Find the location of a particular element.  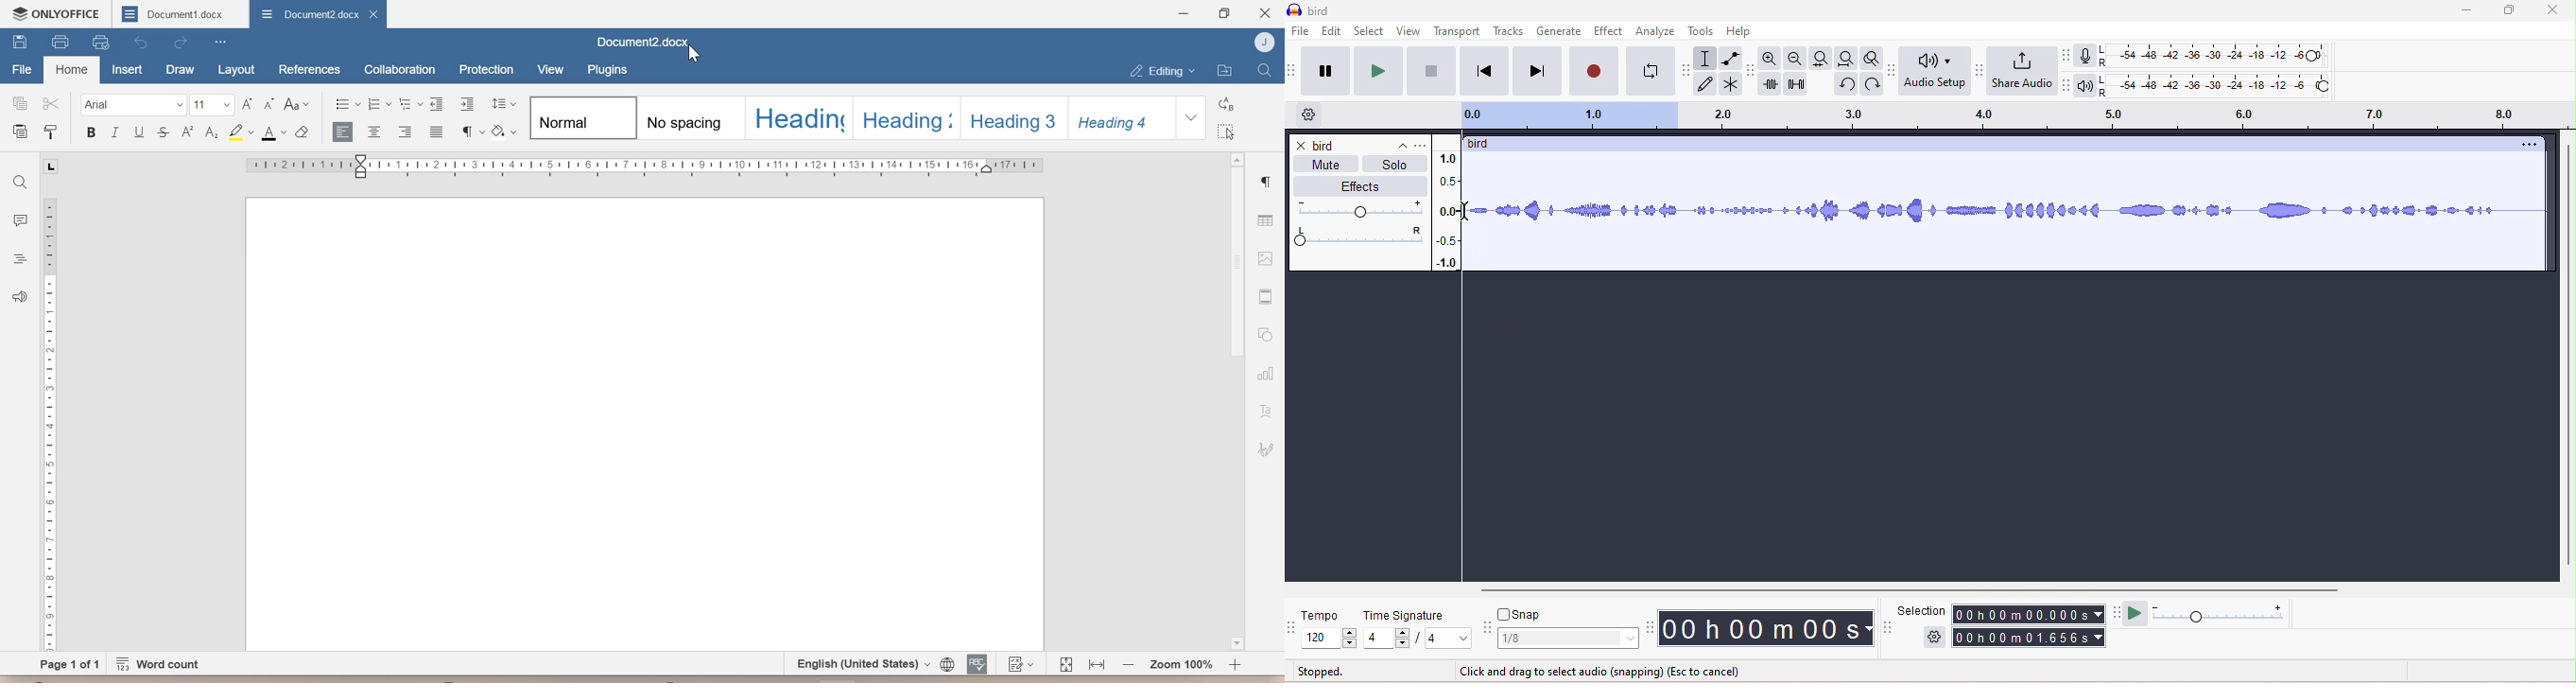

Align center is located at coordinates (375, 132).